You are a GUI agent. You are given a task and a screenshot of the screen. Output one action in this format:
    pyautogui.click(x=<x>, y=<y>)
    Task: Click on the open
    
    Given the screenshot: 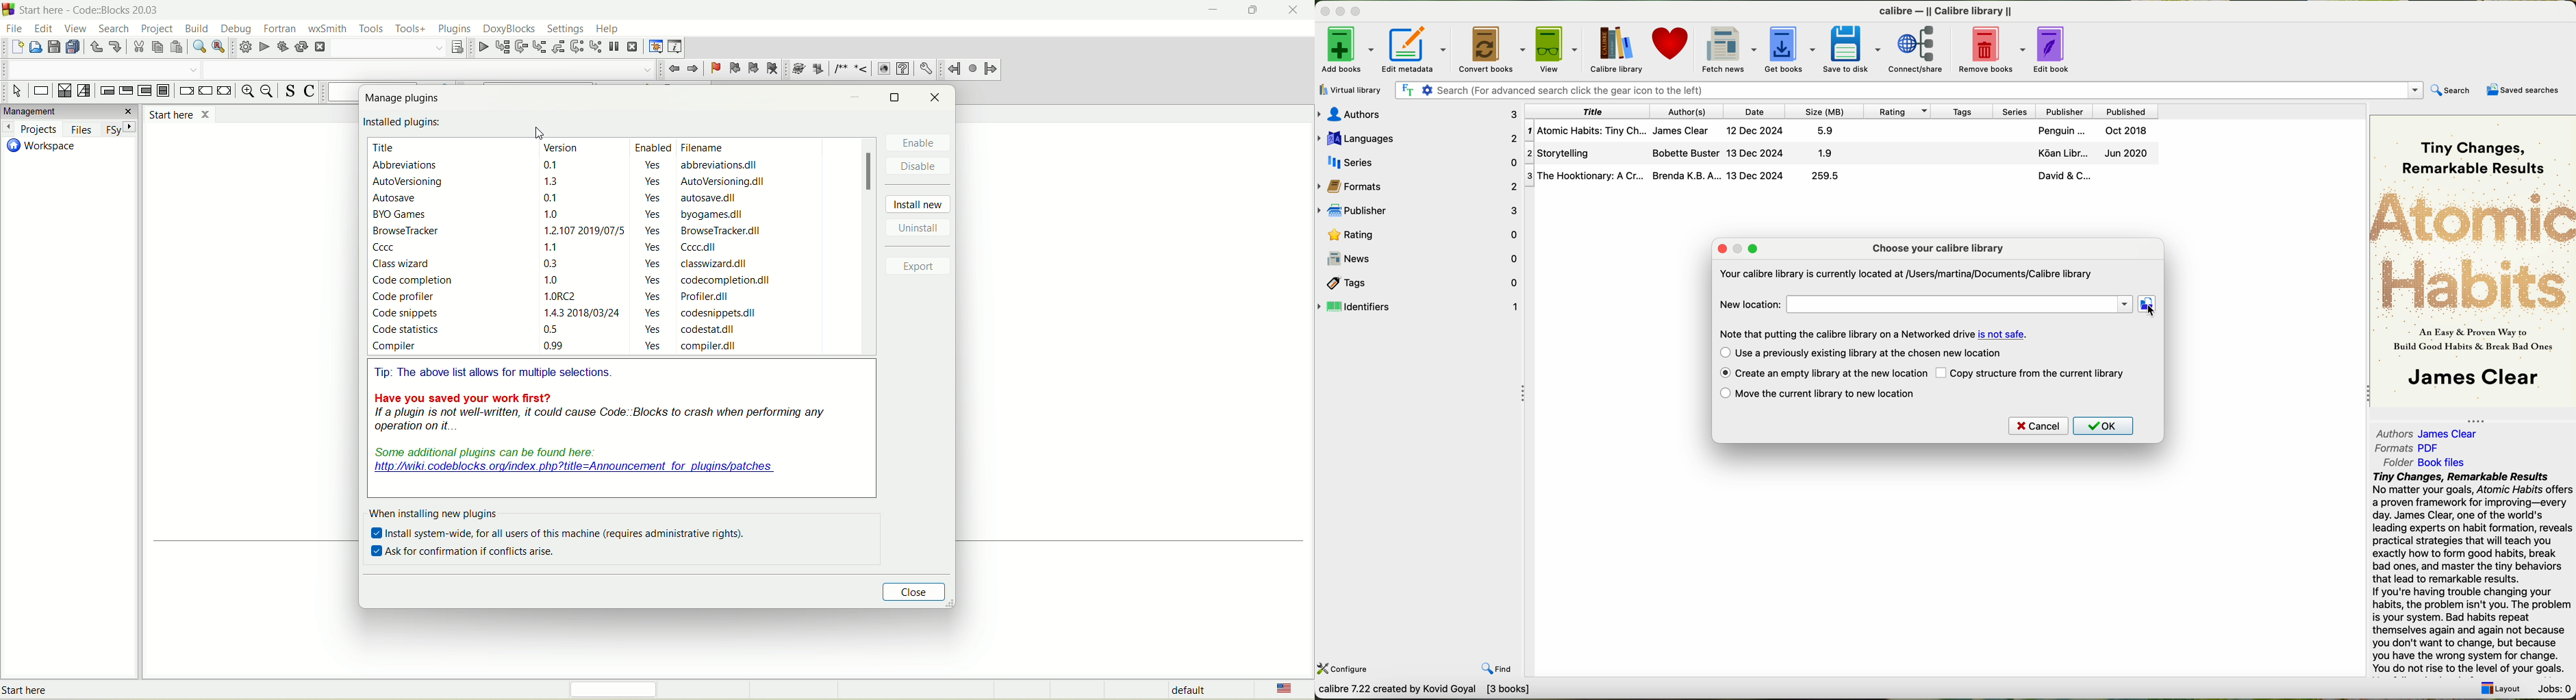 What is the action you would take?
    pyautogui.click(x=34, y=49)
    